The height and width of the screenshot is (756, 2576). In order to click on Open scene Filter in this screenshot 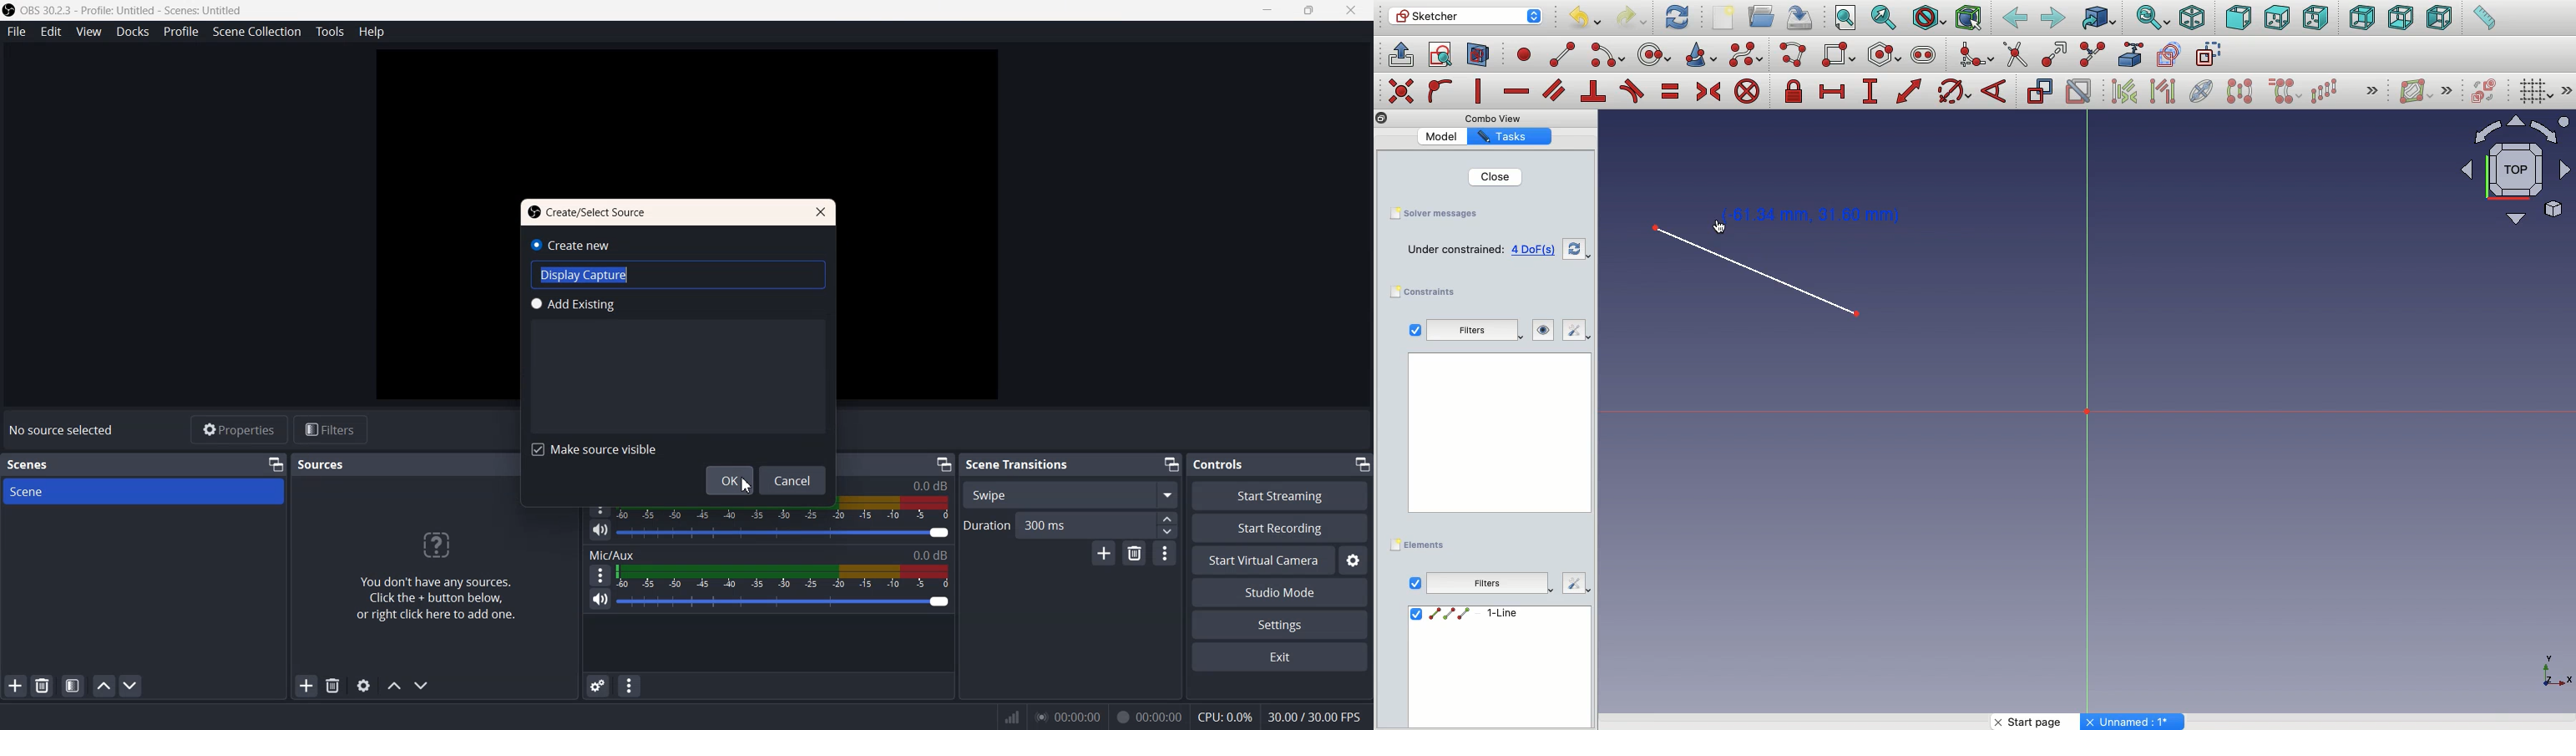, I will do `click(72, 686)`.